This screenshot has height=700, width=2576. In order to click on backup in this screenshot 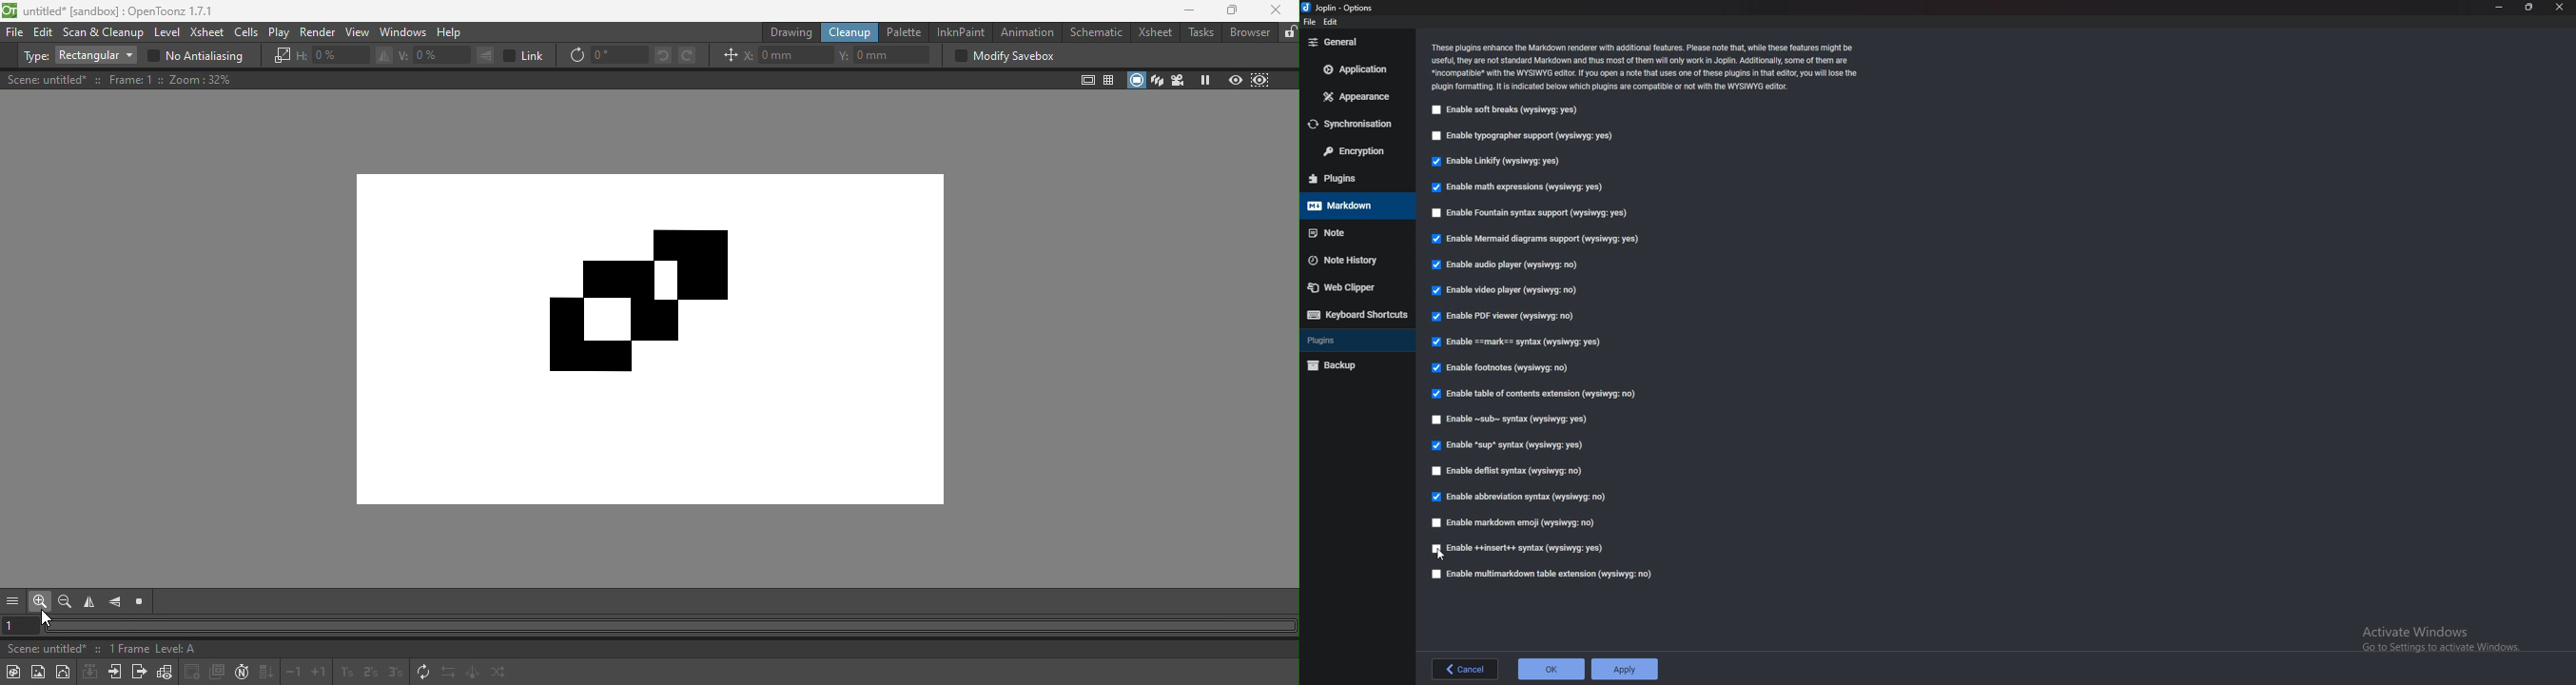, I will do `click(1355, 365)`.